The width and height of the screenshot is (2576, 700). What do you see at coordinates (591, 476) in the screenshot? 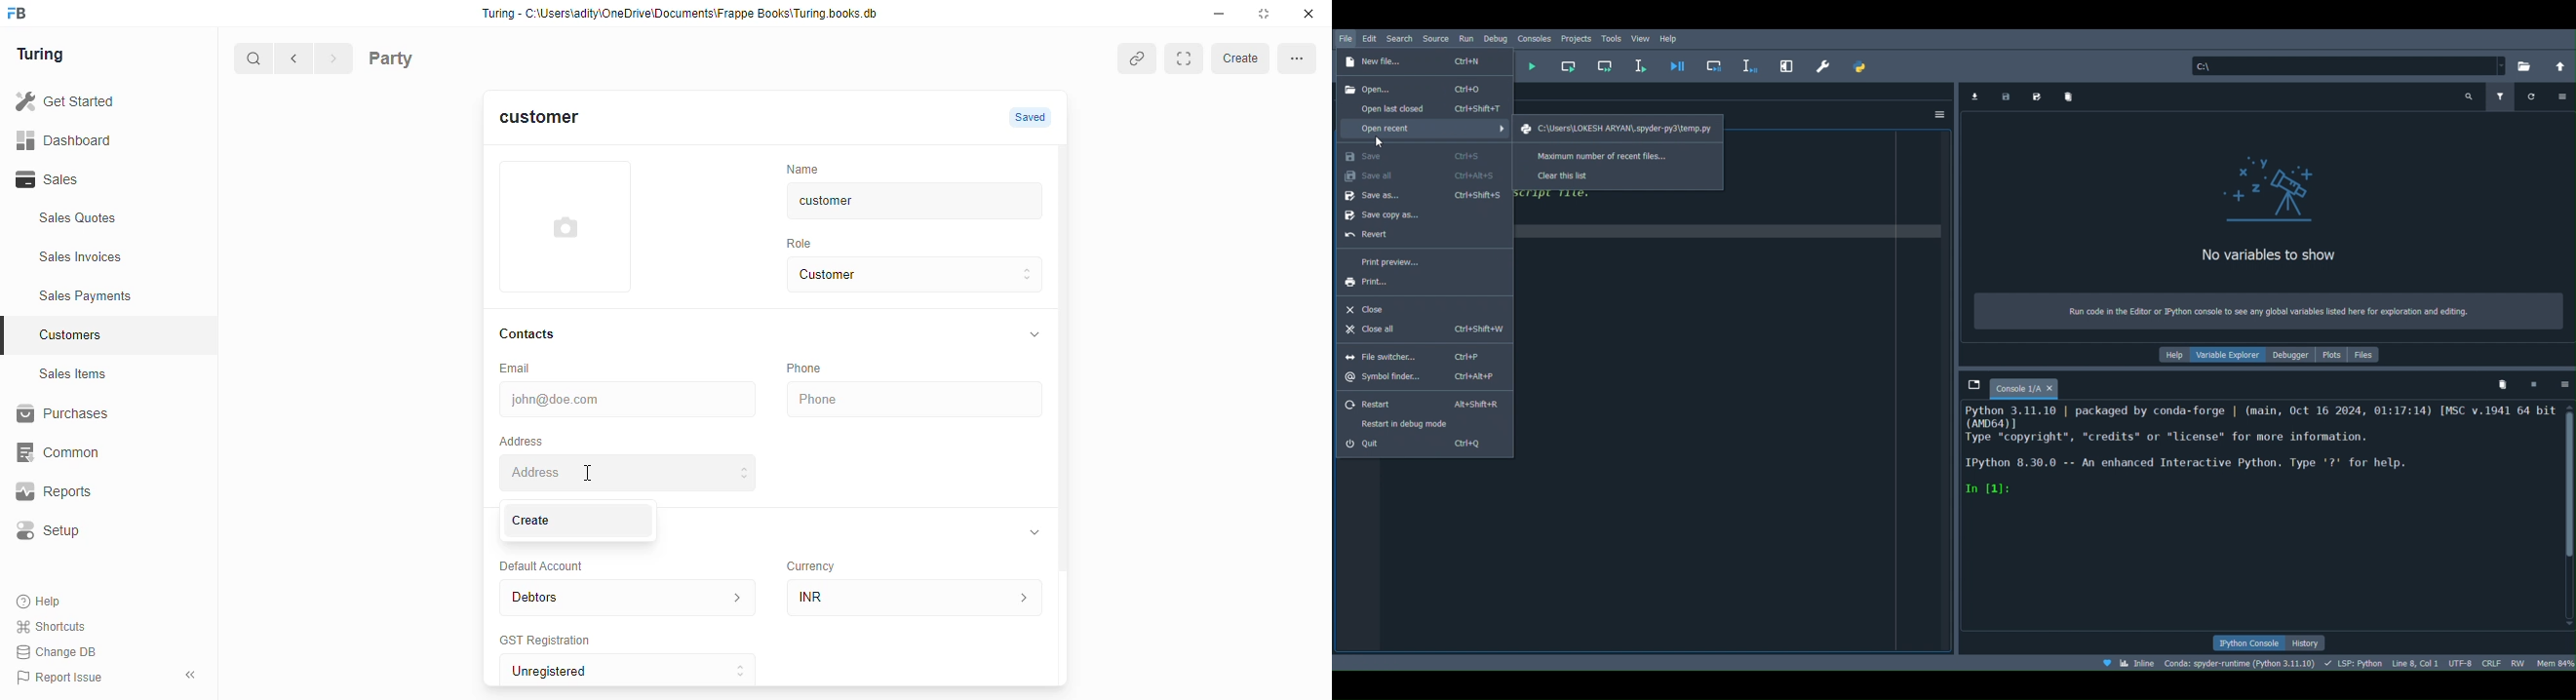
I see `cursor` at bounding box center [591, 476].